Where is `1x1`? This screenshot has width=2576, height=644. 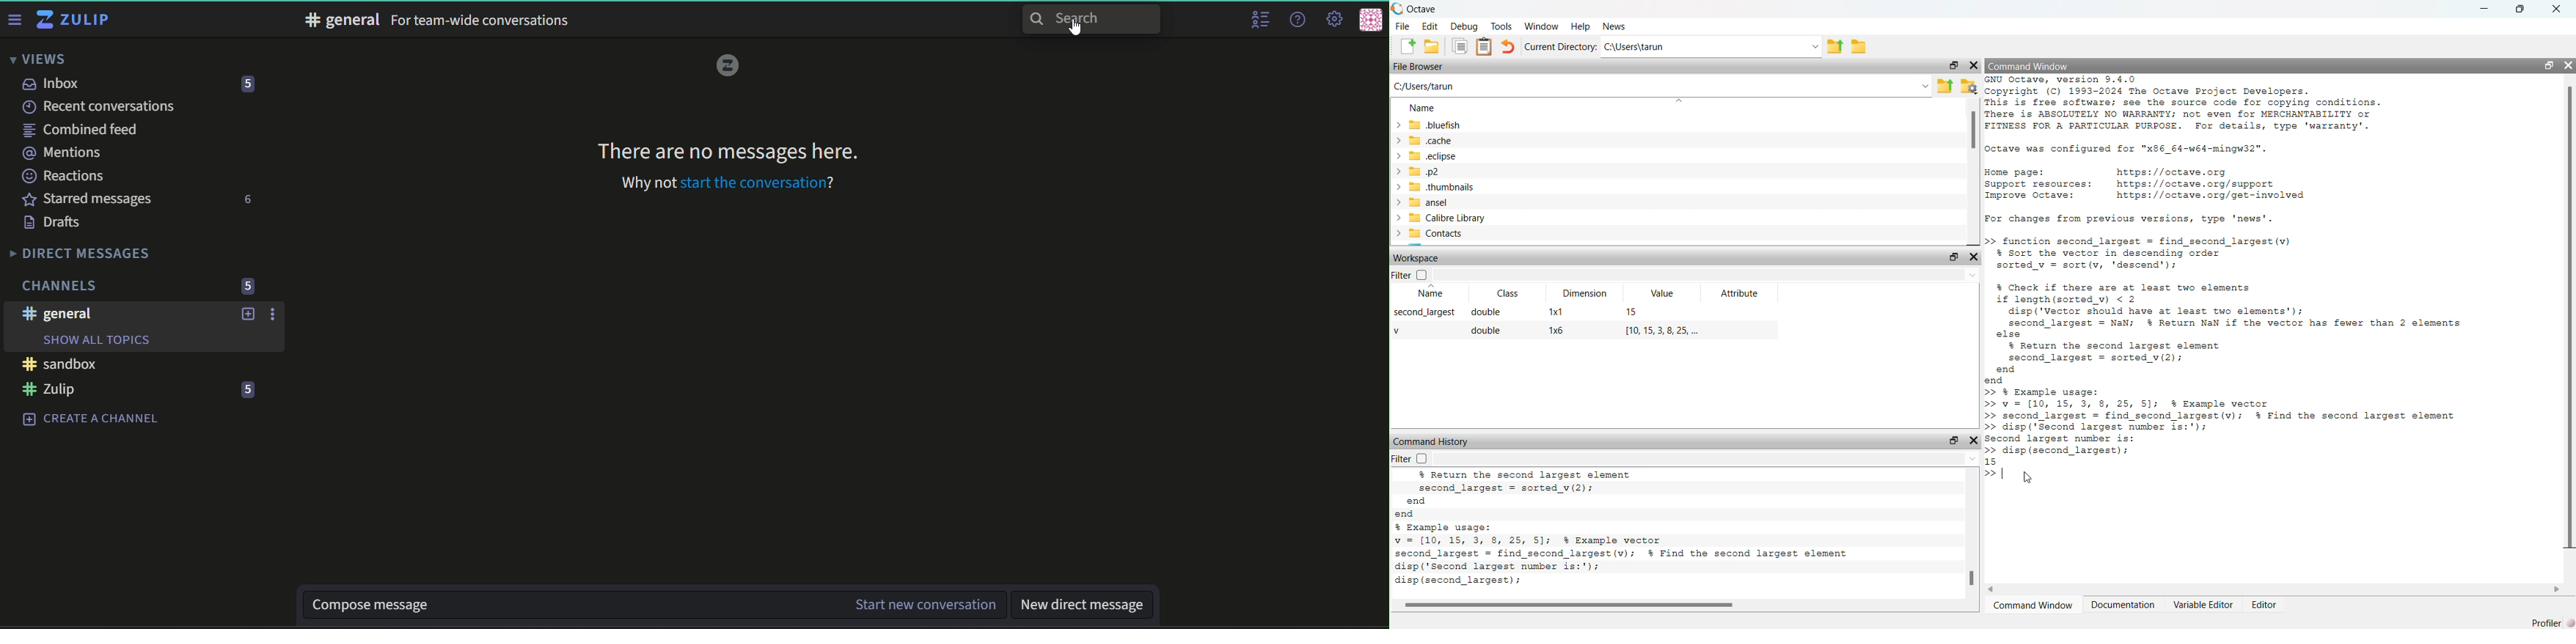
1x1 is located at coordinates (1559, 310).